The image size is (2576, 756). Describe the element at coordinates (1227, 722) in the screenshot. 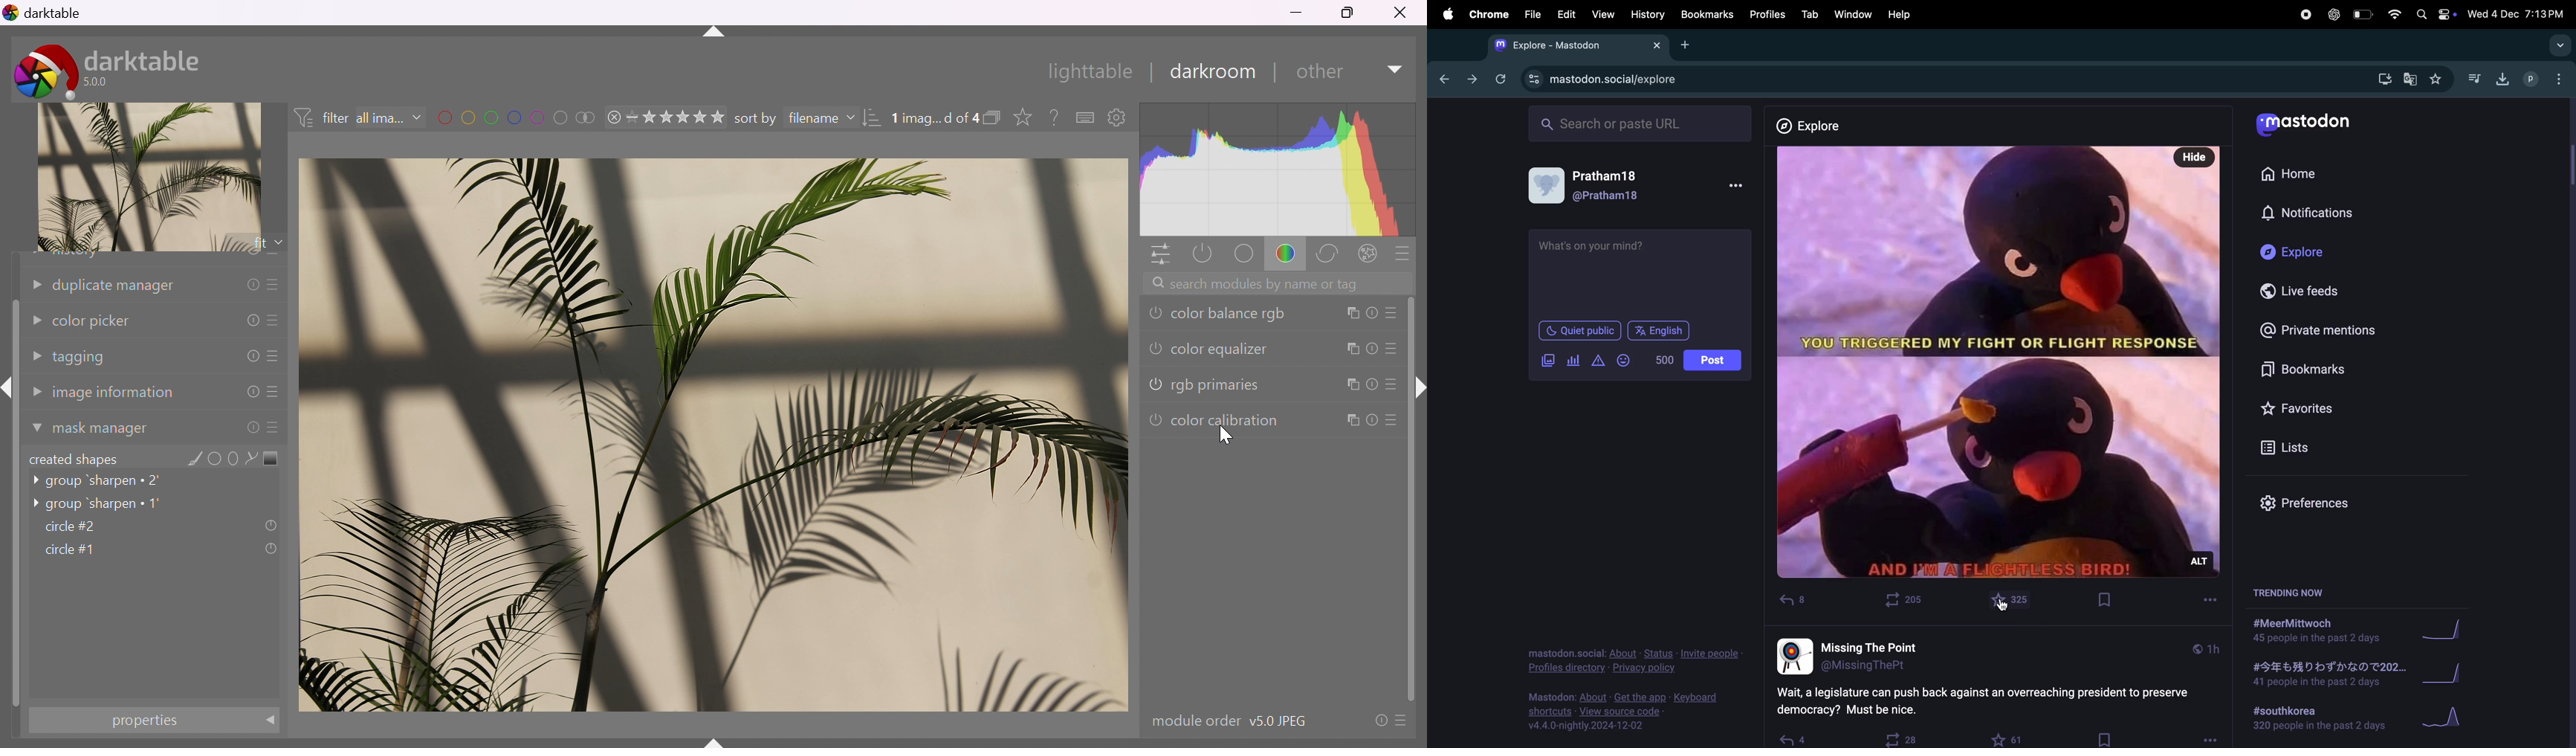

I see `module order v5.0 JPEG` at that location.